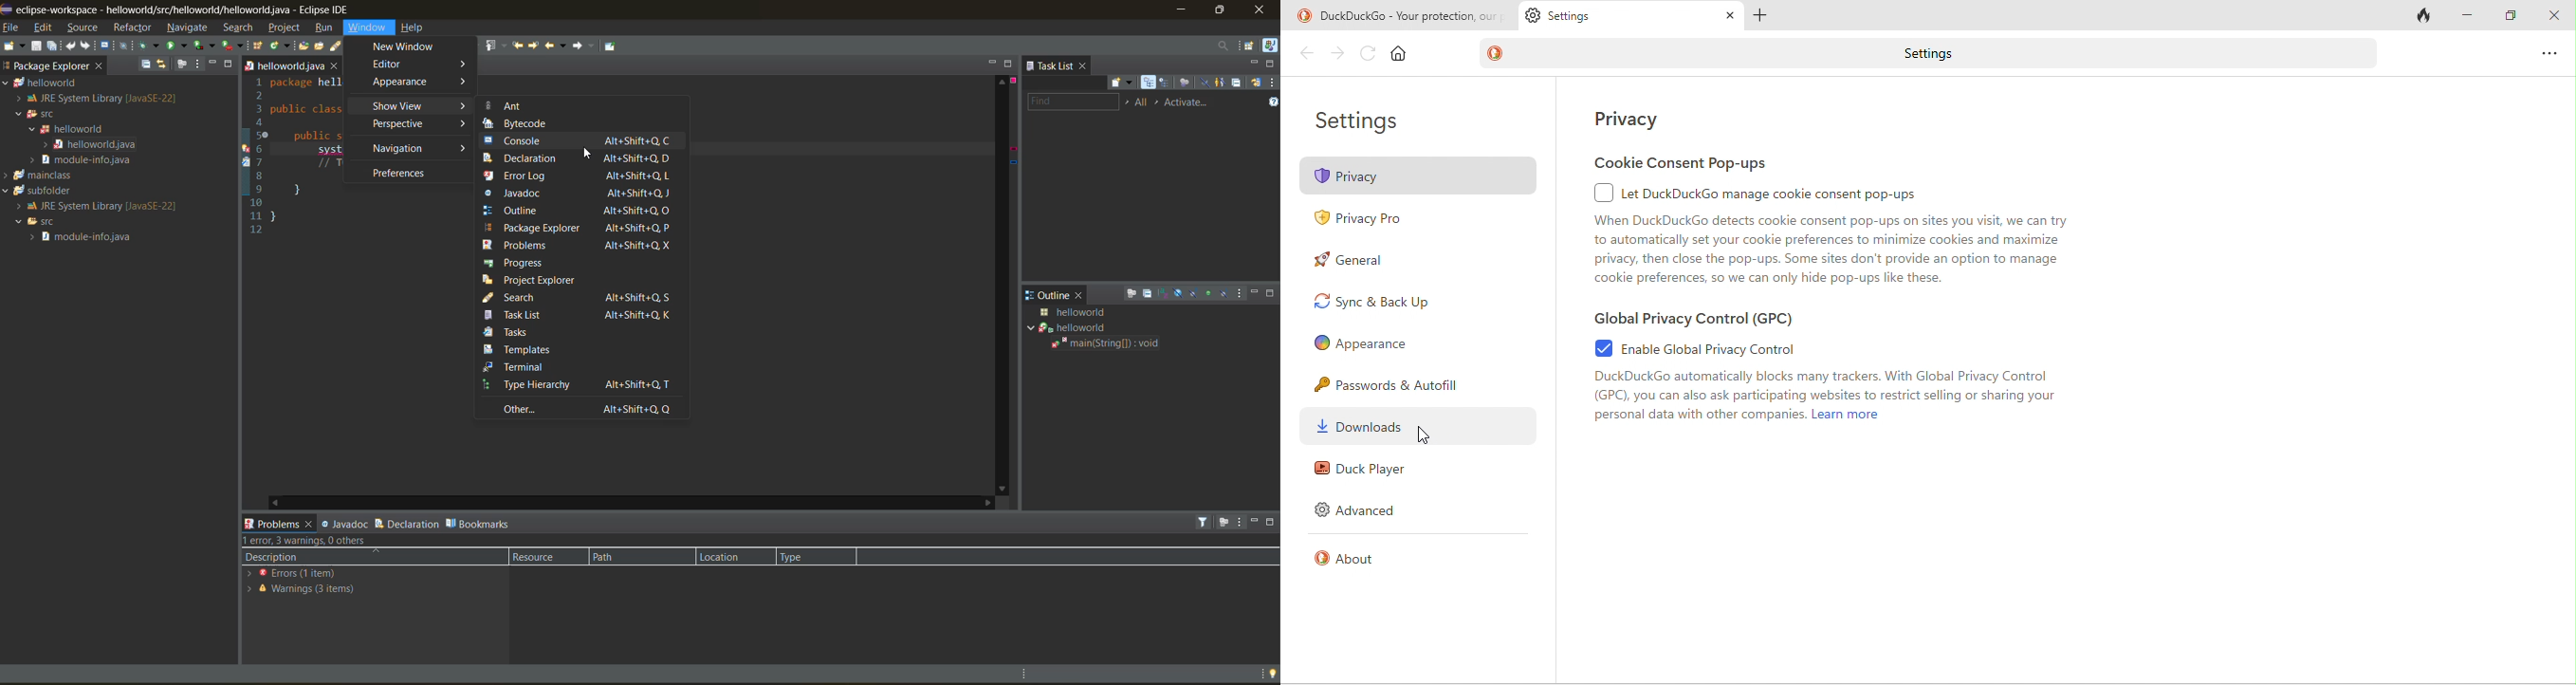  I want to click on maximize, so click(1010, 64).